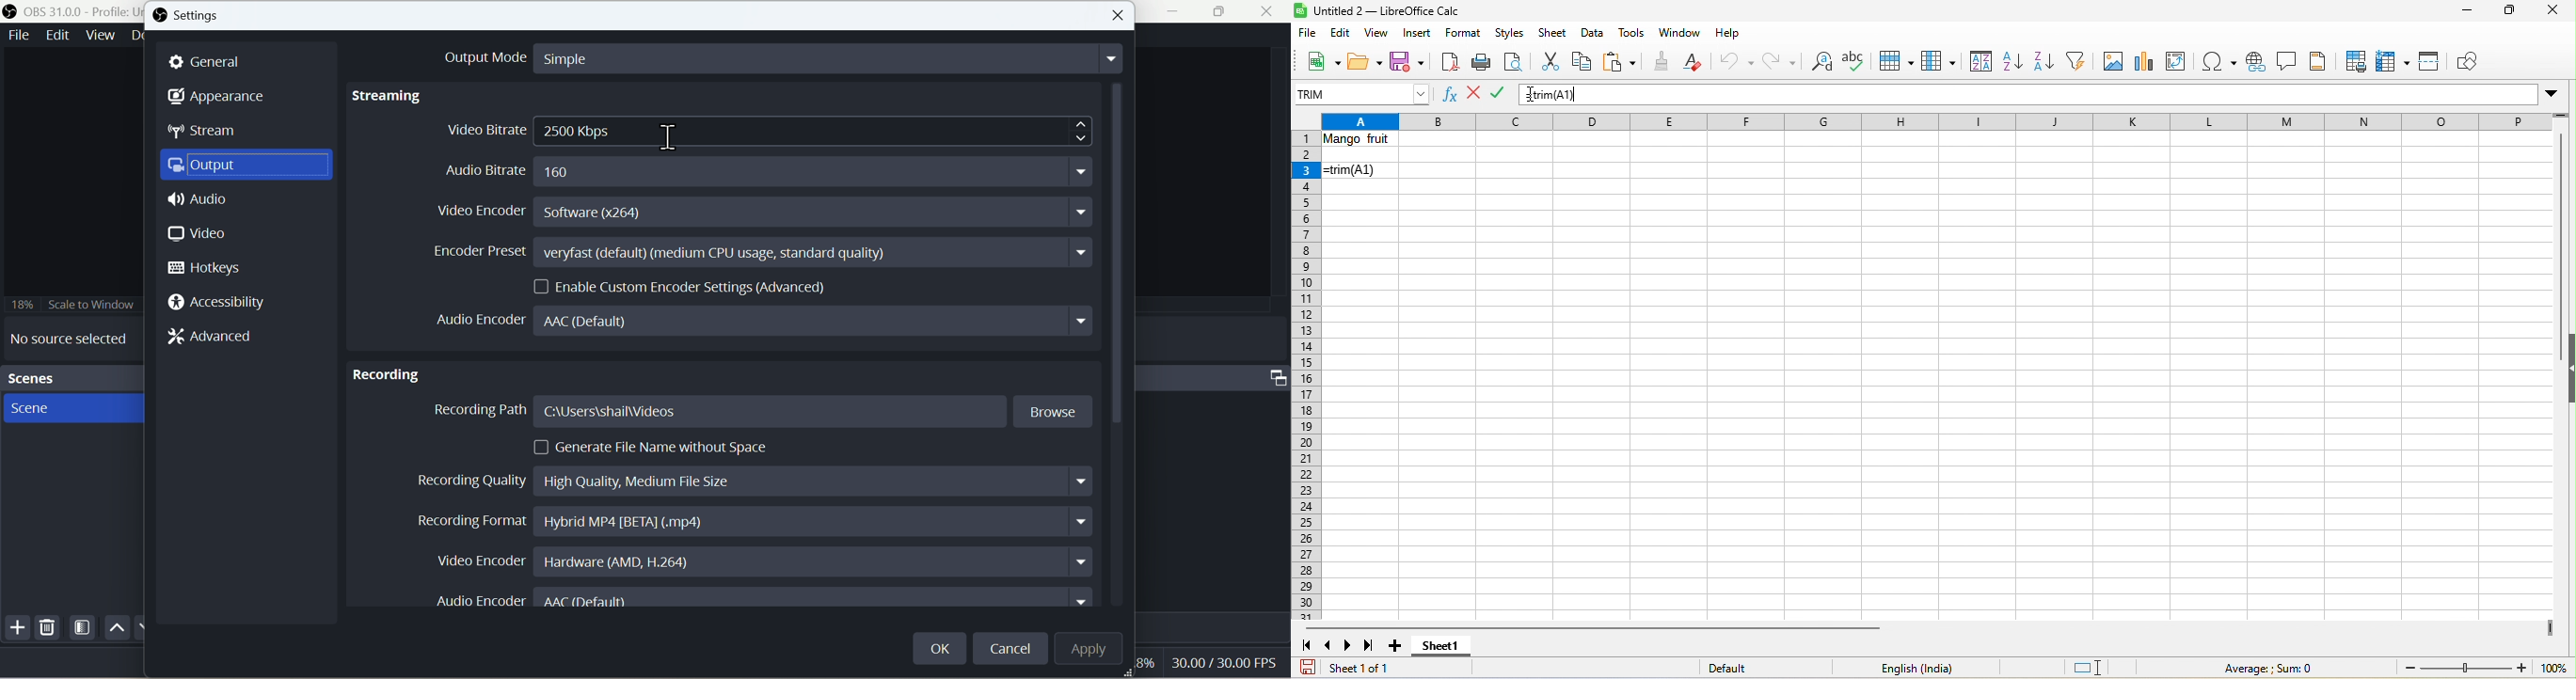 This screenshot has height=700, width=2576. Describe the element at coordinates (751, 477) in the screenshot. I see `Recording Quality` at that location.